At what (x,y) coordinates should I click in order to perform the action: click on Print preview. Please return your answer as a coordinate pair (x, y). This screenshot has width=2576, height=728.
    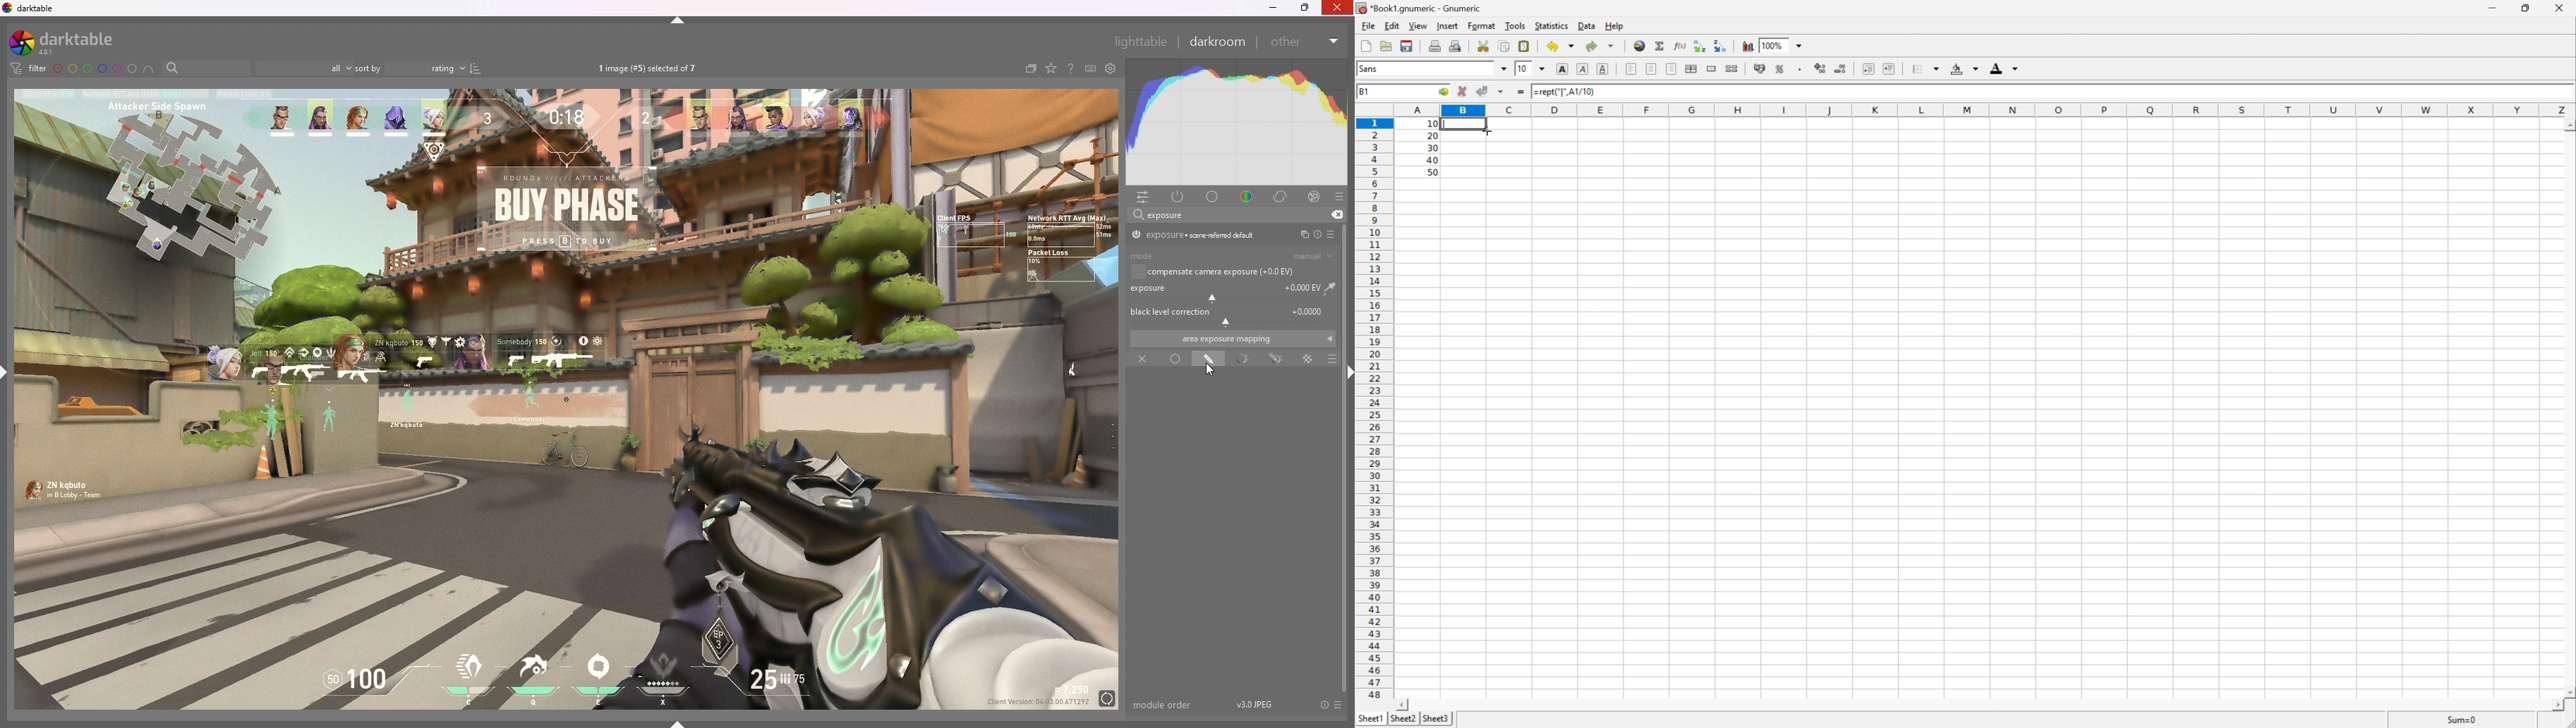
    Looking at the image, I should click on (1456, 45).